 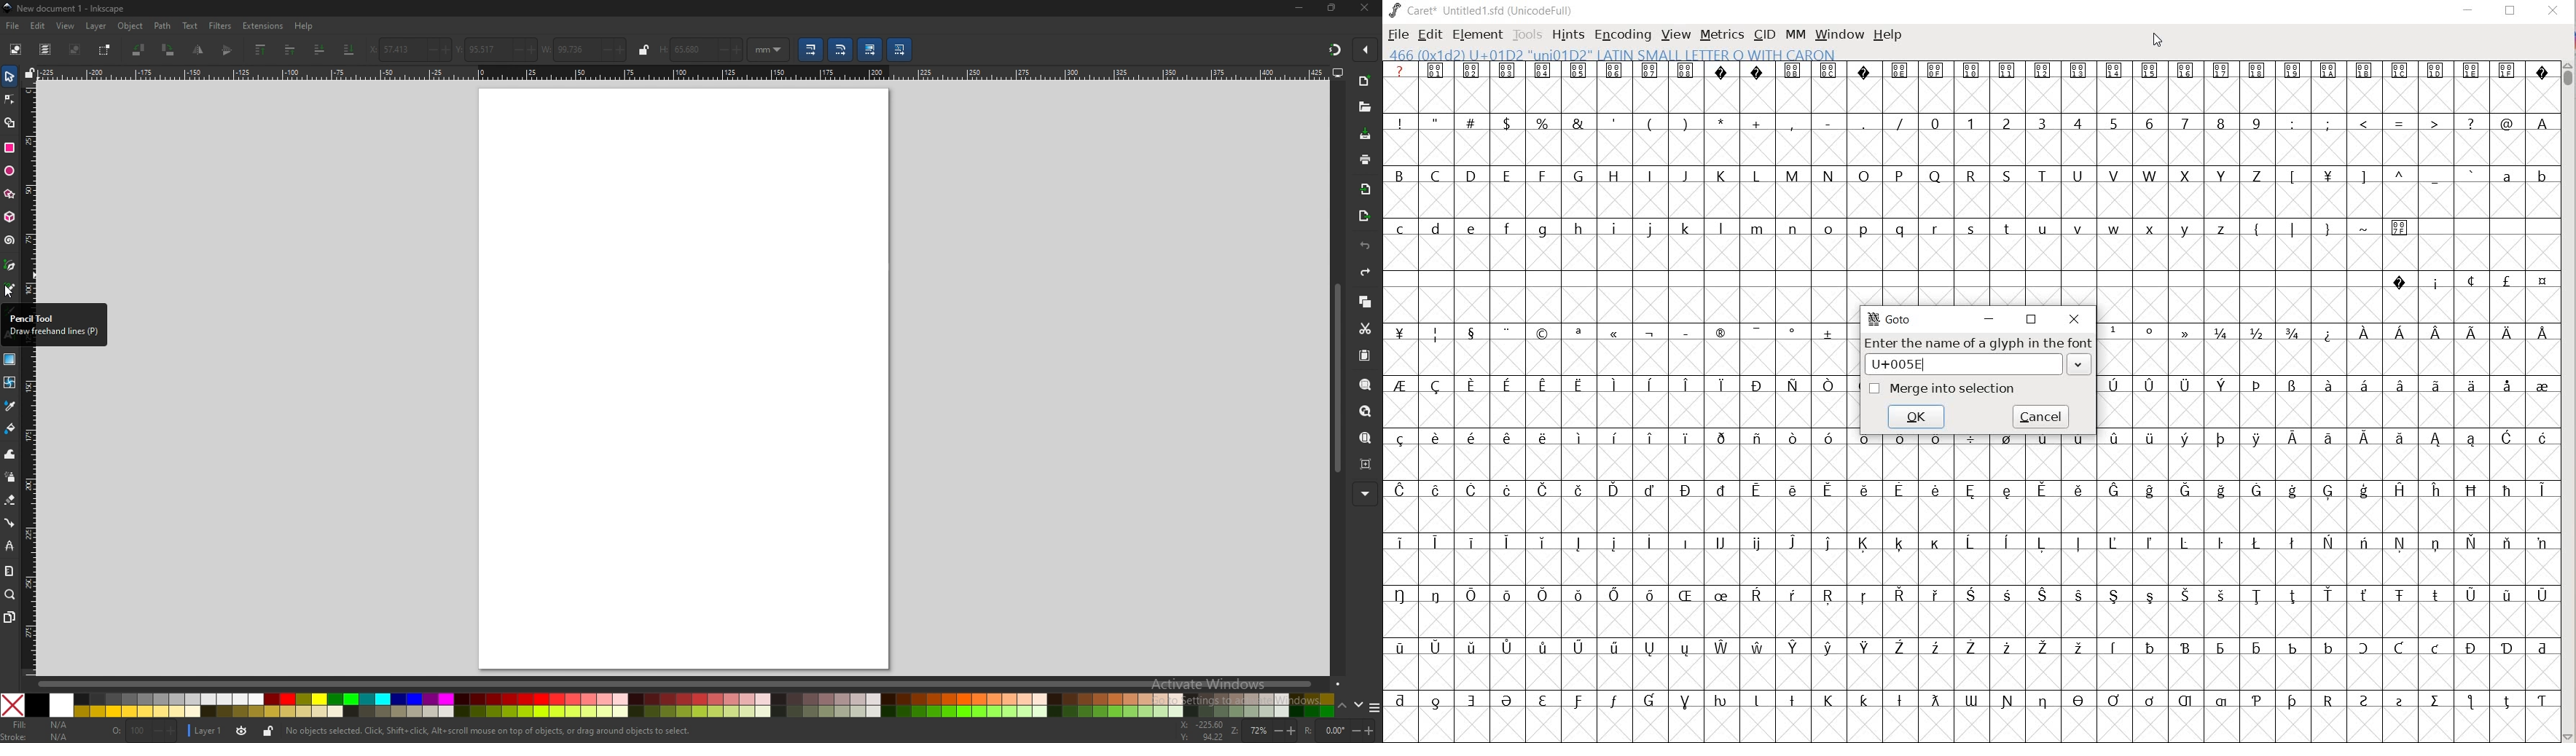 What do you see at coordinates (1763, 34) in the screenshot?
I see `CID` at bounding box center [1763, 34].